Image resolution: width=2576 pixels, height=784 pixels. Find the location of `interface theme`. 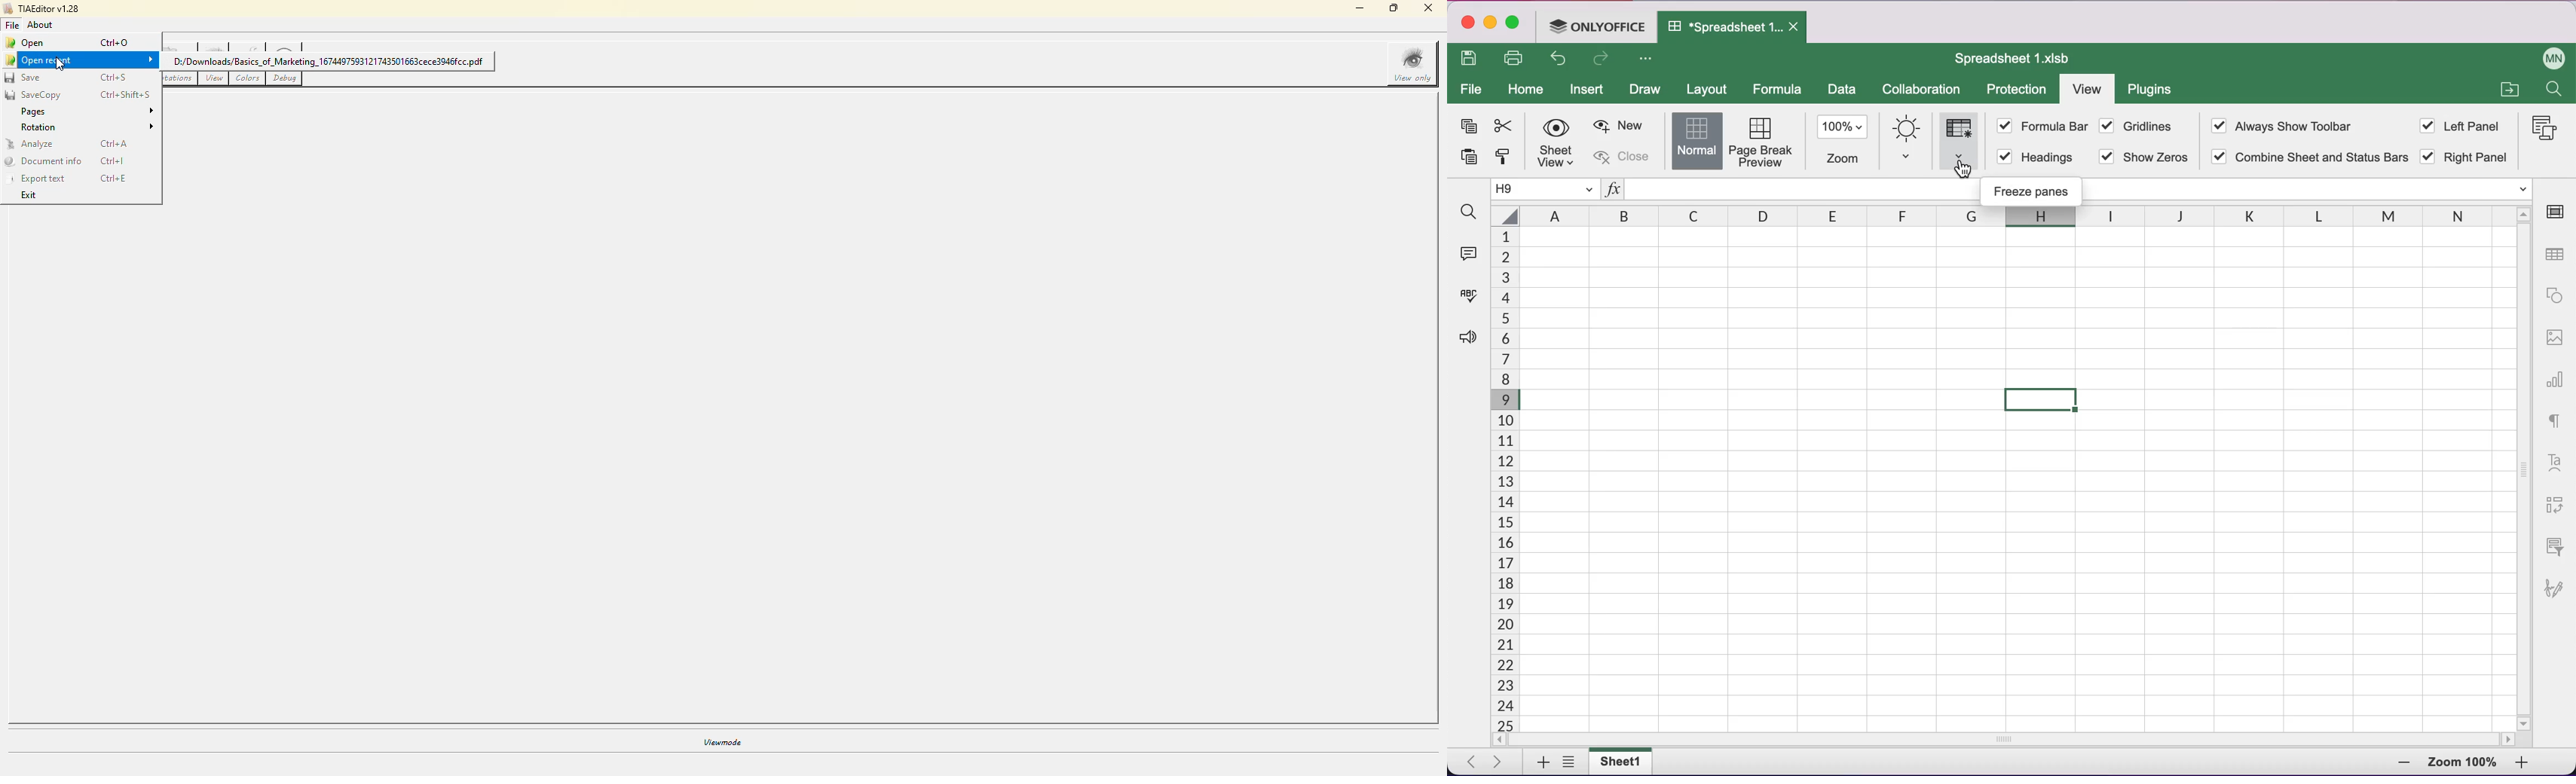

interface theme is located at coordinates (1908, 141).